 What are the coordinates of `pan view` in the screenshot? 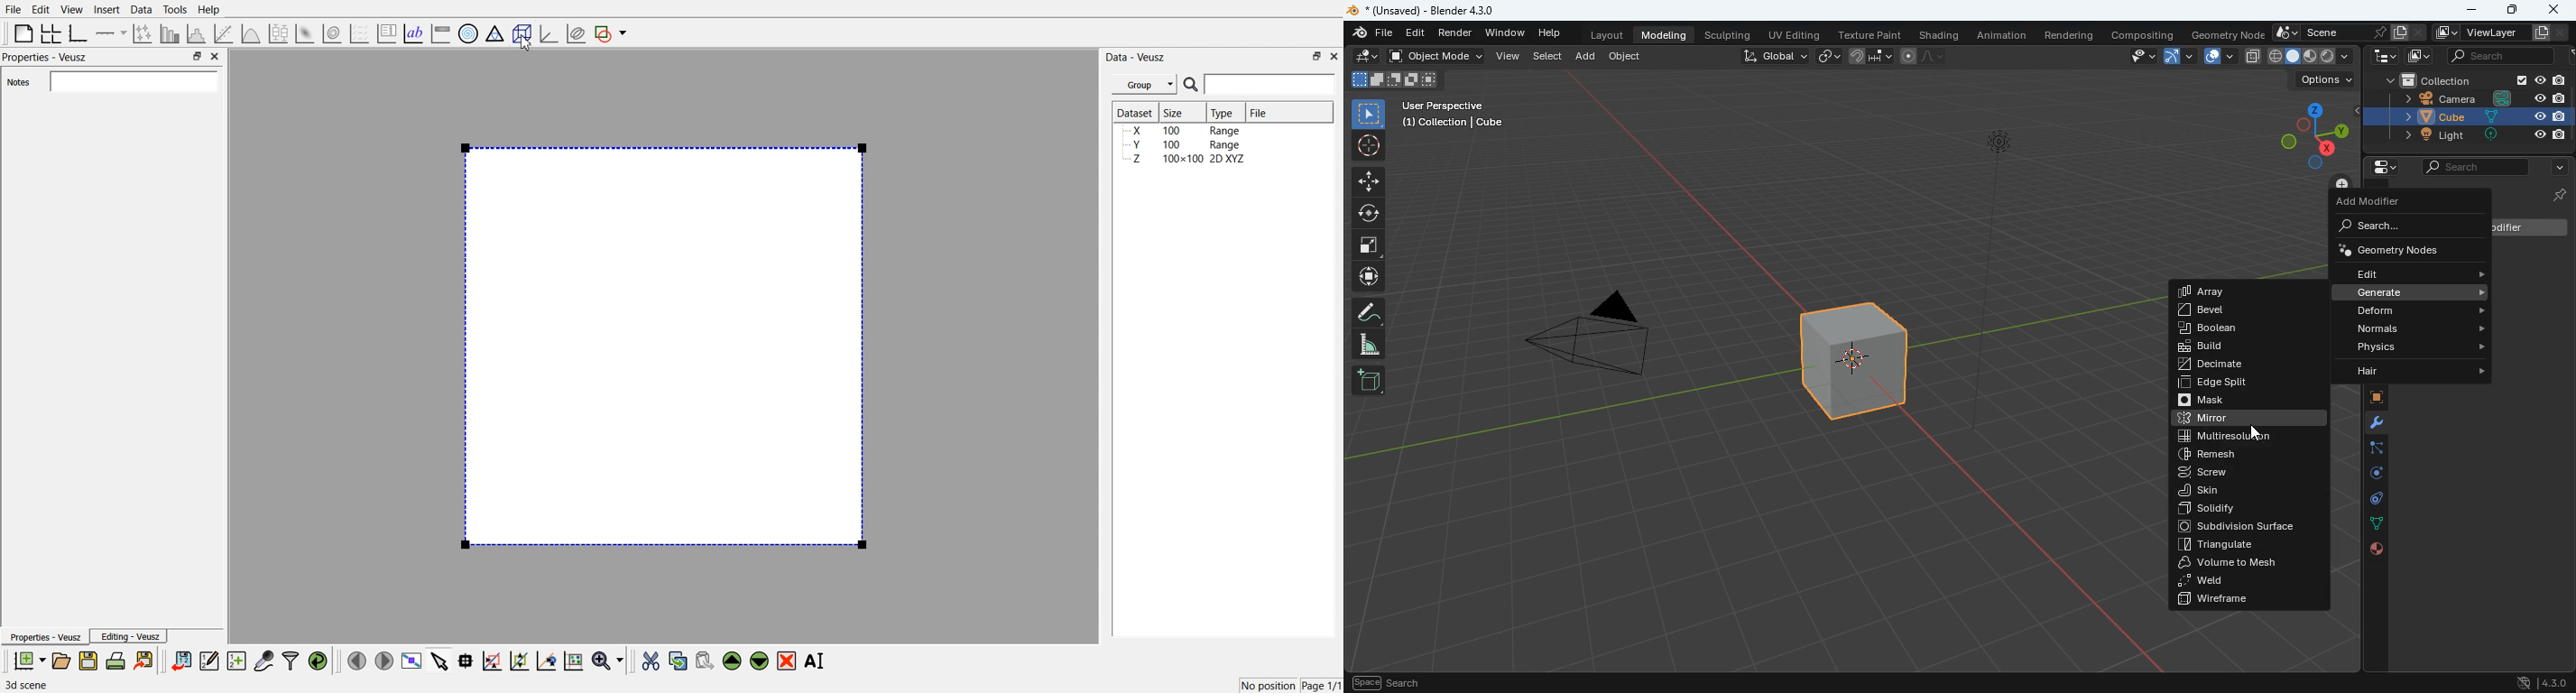 It's located at (1386, 681).